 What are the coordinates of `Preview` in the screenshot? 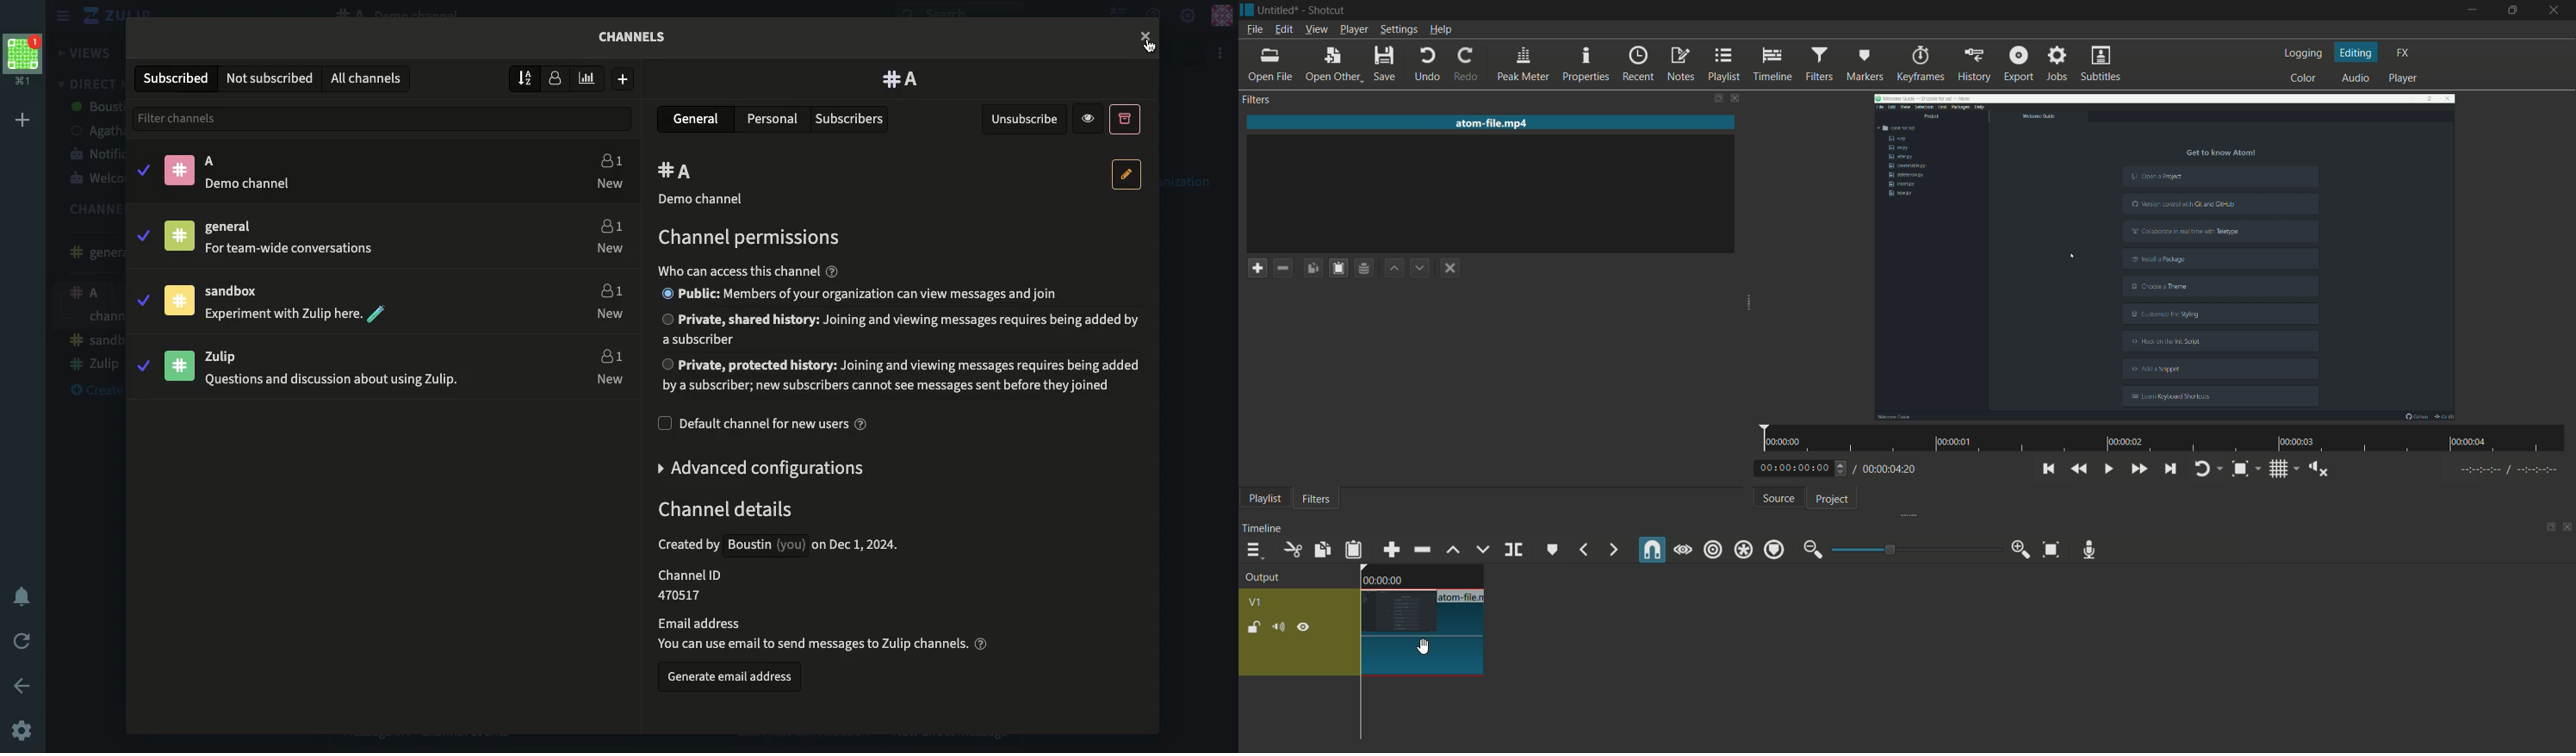 It's located at (1090, 118).